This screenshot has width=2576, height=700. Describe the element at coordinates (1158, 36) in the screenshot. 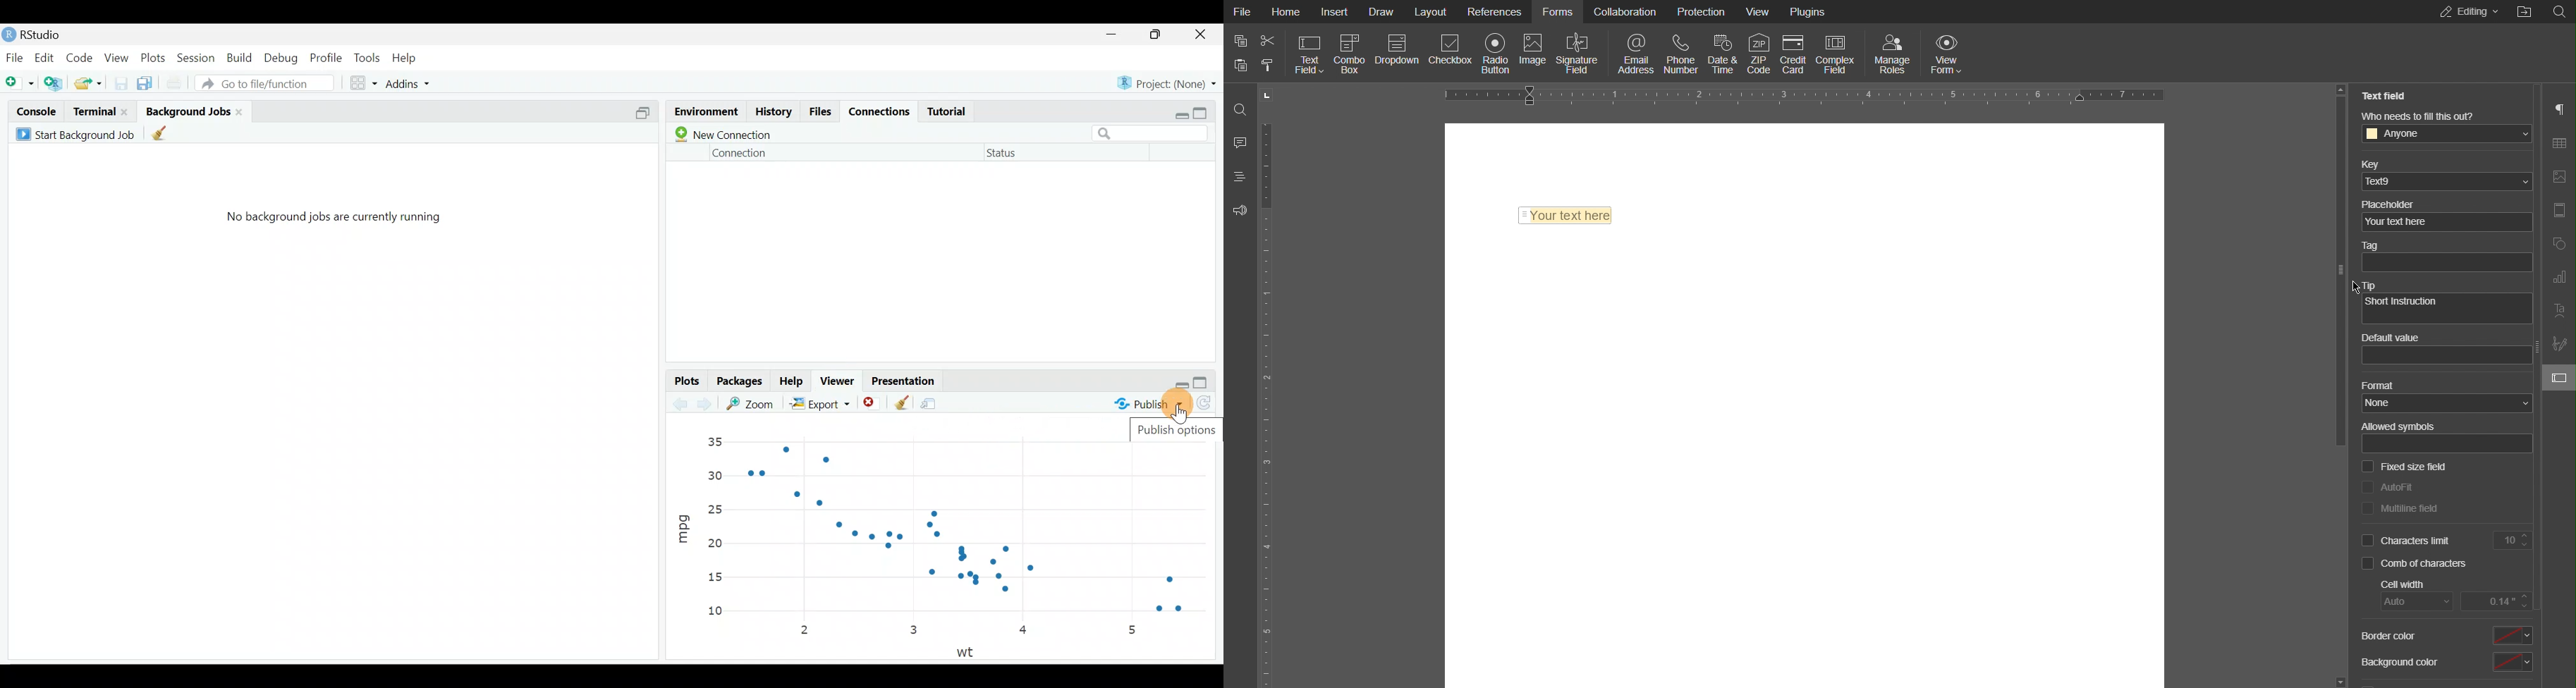

I see `Maximize` at that location.